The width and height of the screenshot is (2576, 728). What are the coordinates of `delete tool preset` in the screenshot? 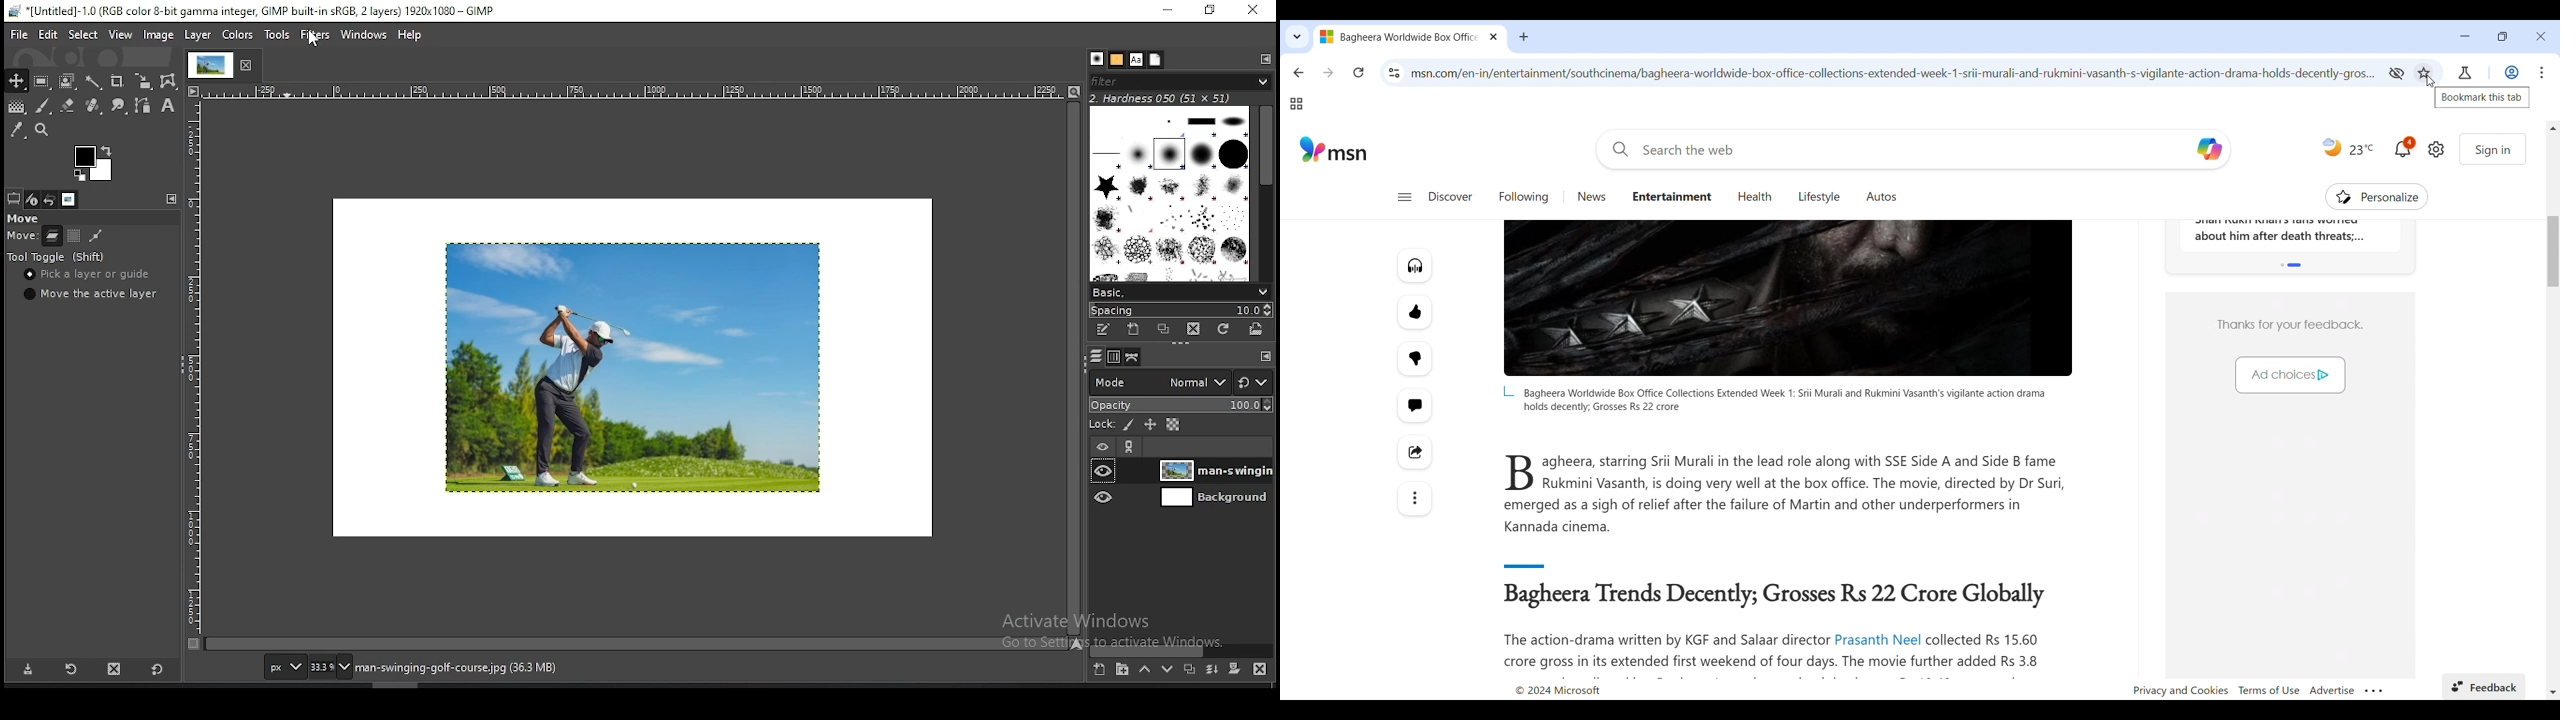 It's located at (113, 669).